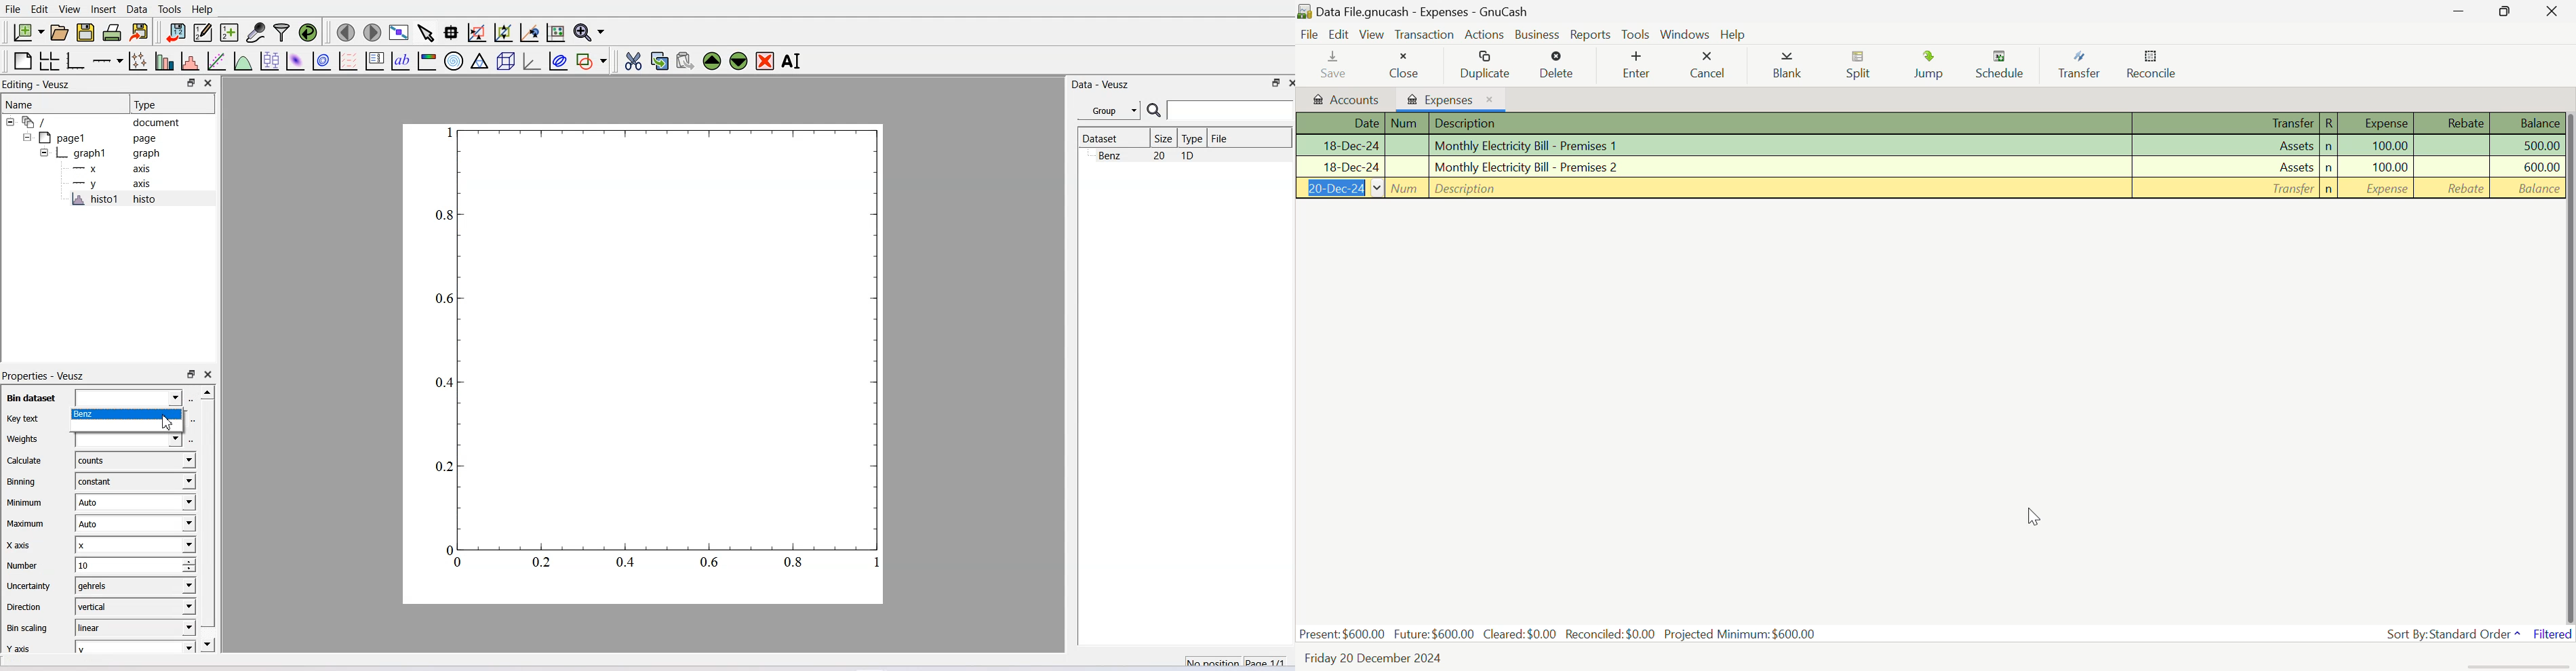  What do you see at coordinates (191, 375) in the screenshot?
I see `Maximize` at bounding box center [191, 375].